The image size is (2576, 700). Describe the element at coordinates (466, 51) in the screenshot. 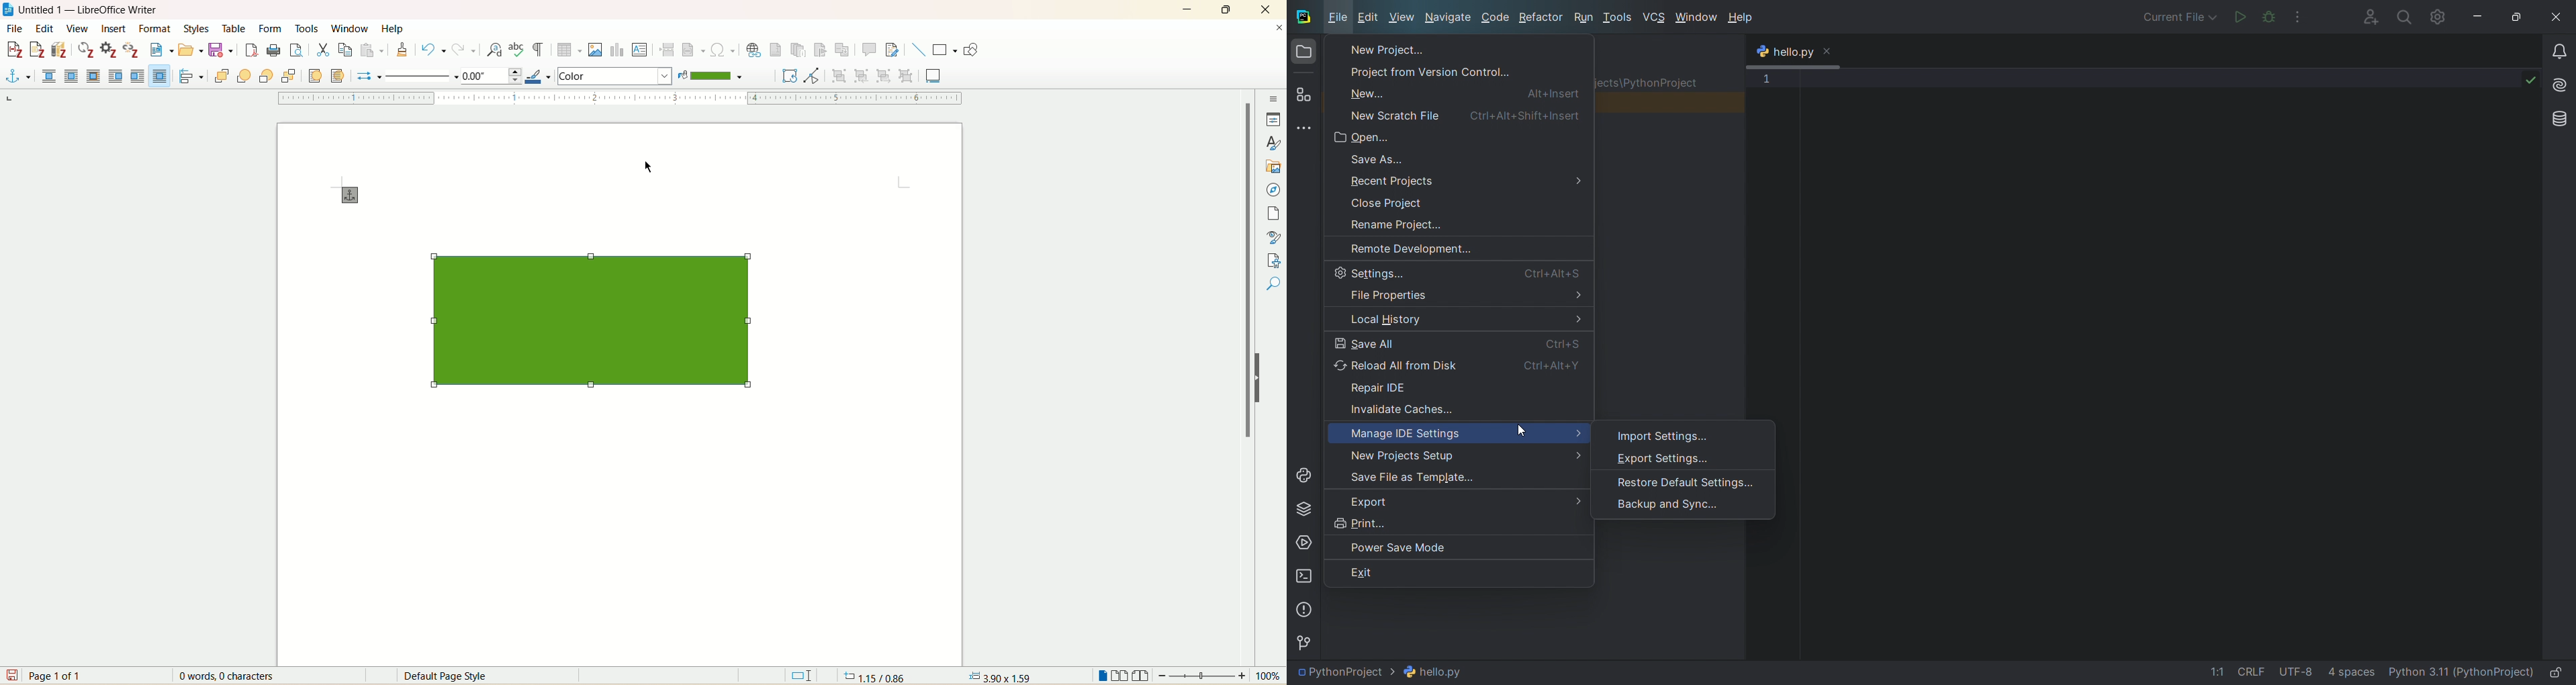

I see `redo` at that location.